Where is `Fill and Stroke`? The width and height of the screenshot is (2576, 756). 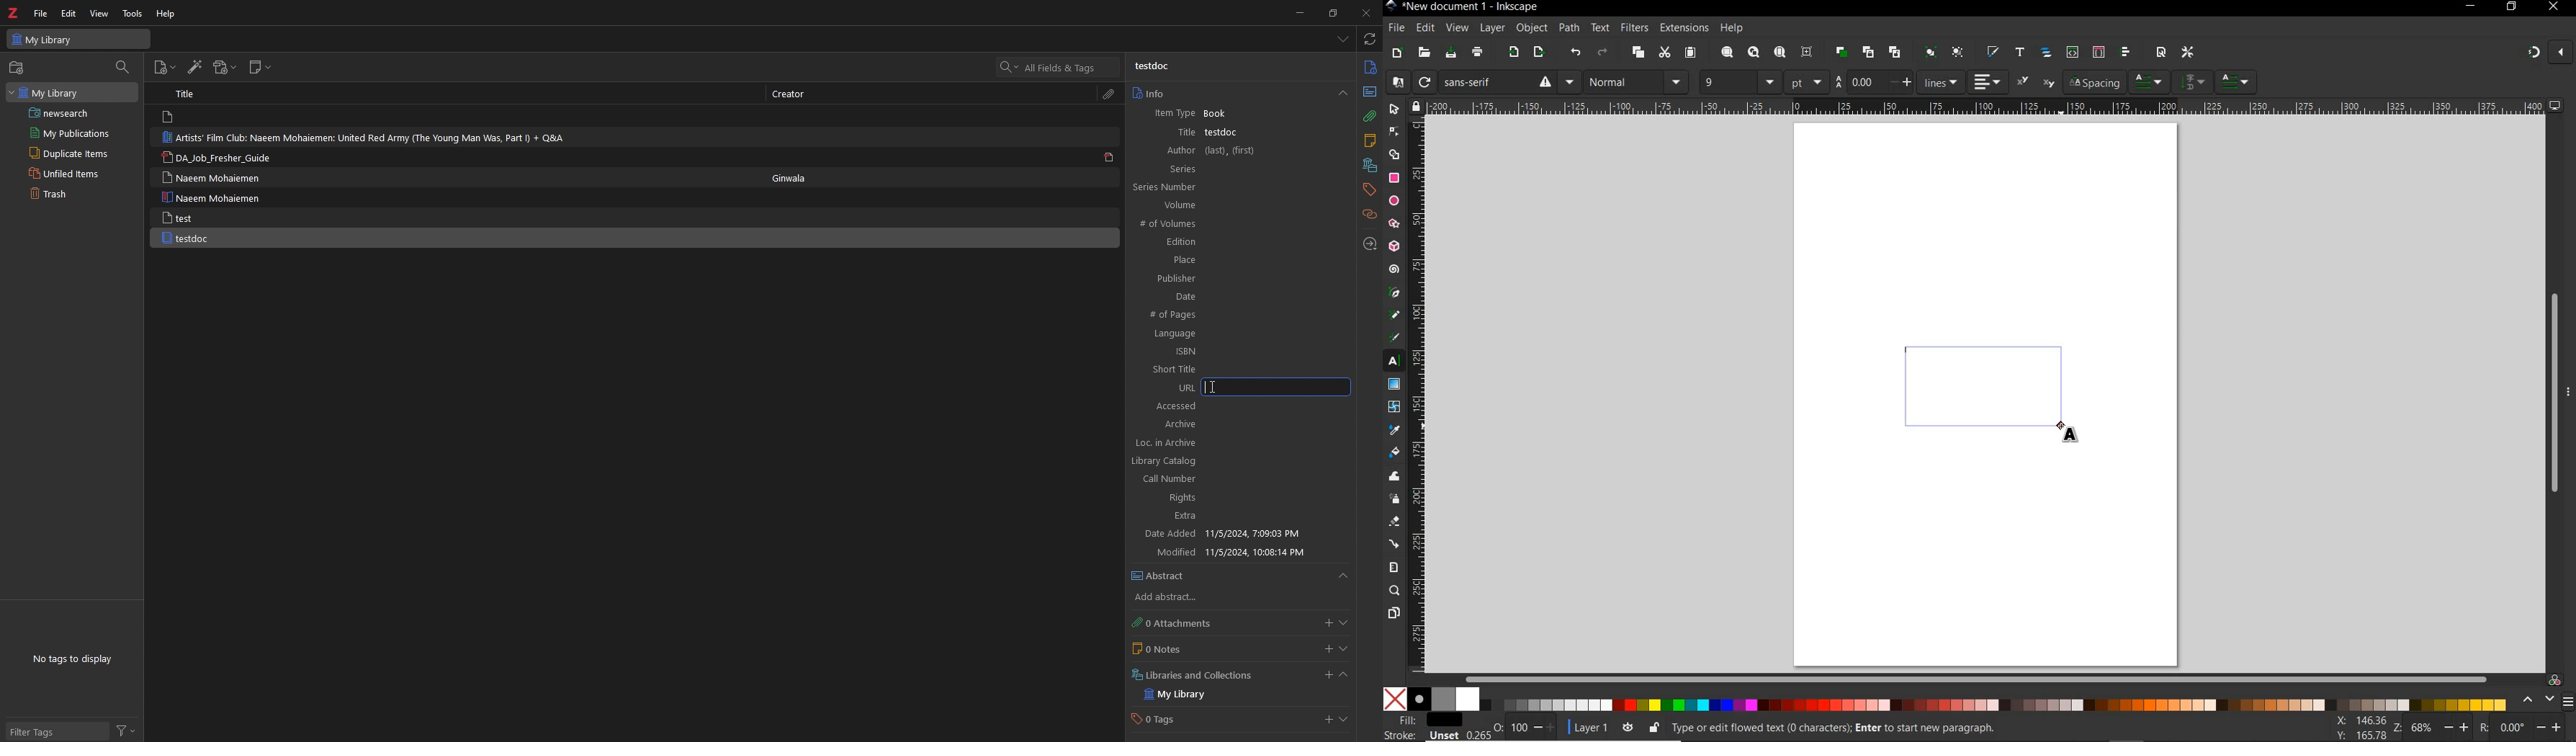 Fill and Stroke is located at coordinates (1427, 720).